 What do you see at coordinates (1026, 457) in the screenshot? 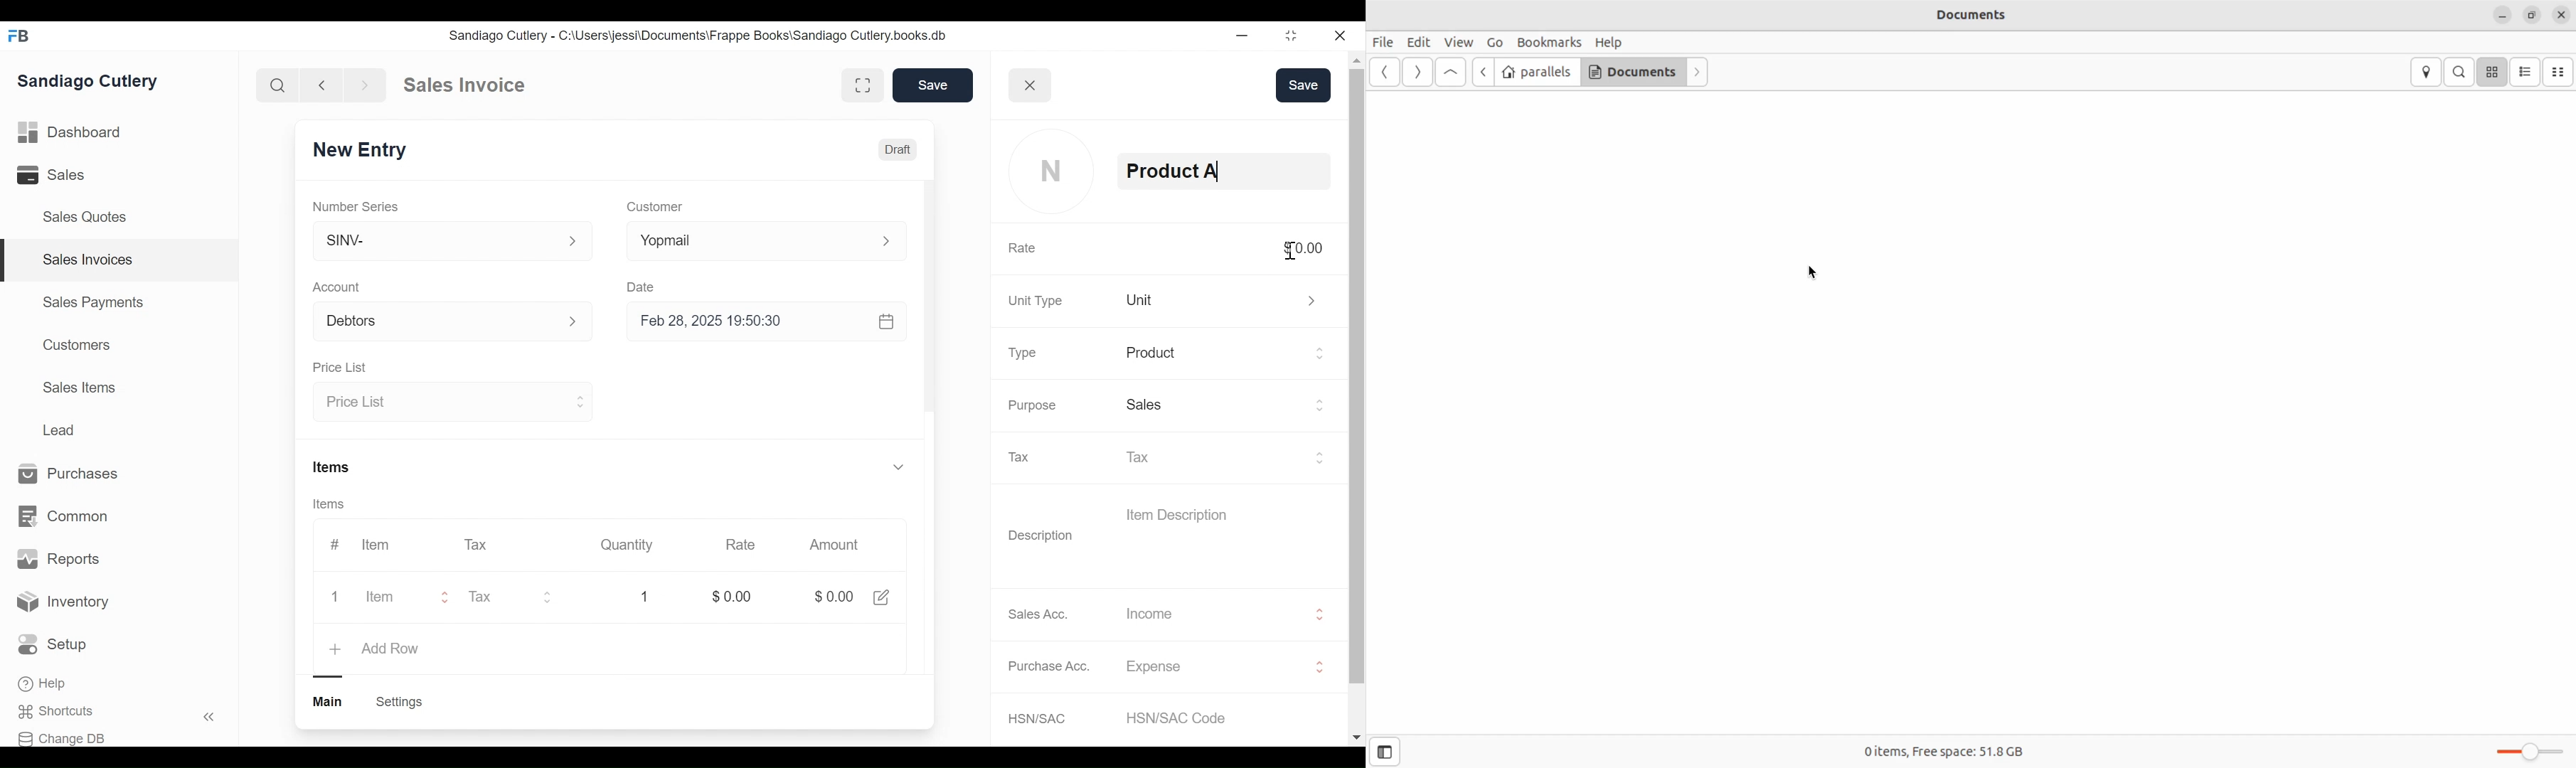
I see `Tax` at bounding box center [1026, 457].